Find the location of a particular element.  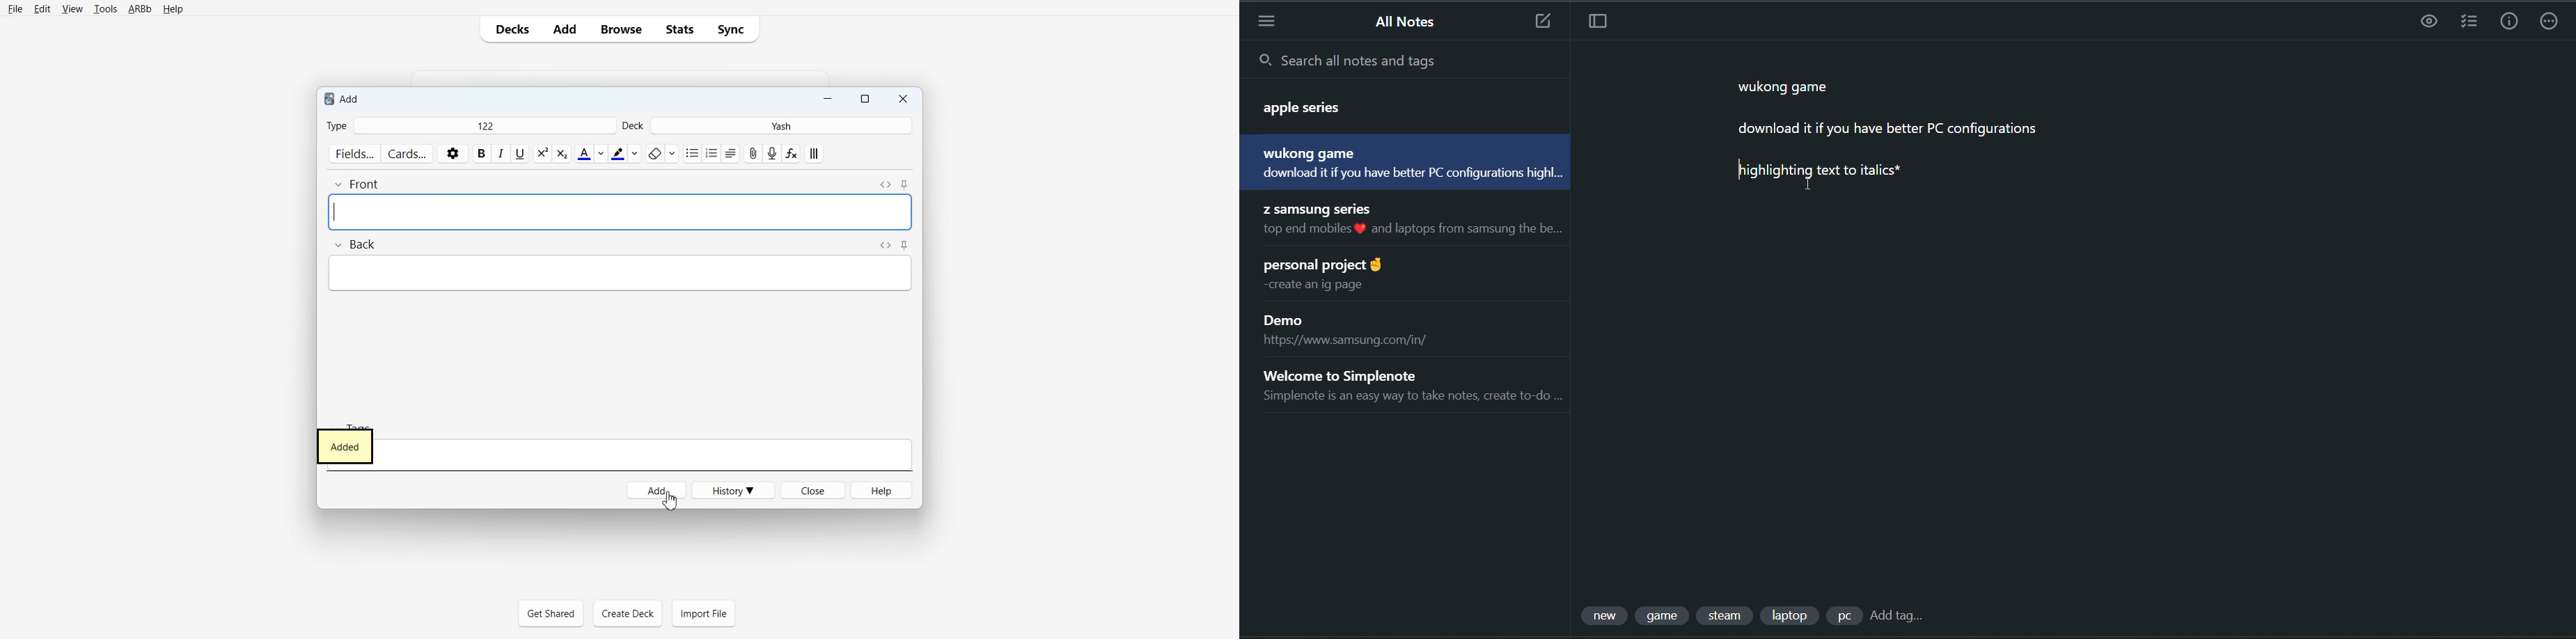

eraser is located at coordinates (663, 154).